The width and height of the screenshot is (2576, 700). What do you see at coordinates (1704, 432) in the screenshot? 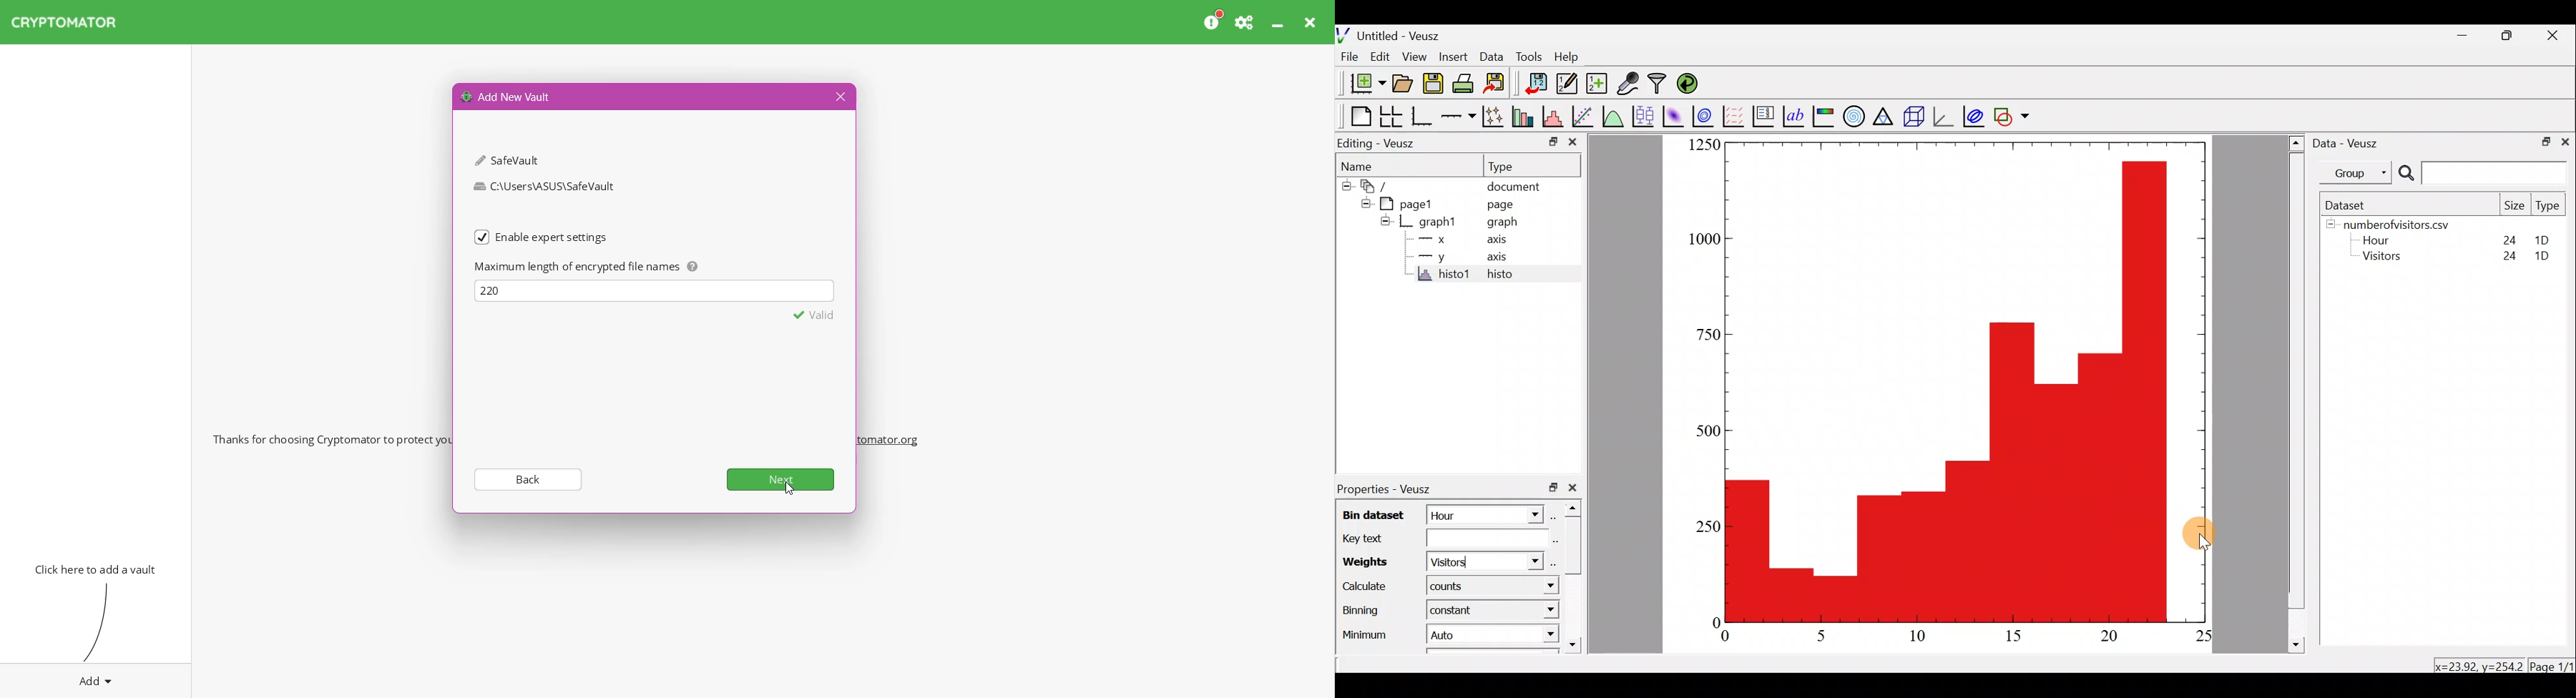
I see `500` at bounding box center [1704, 432].